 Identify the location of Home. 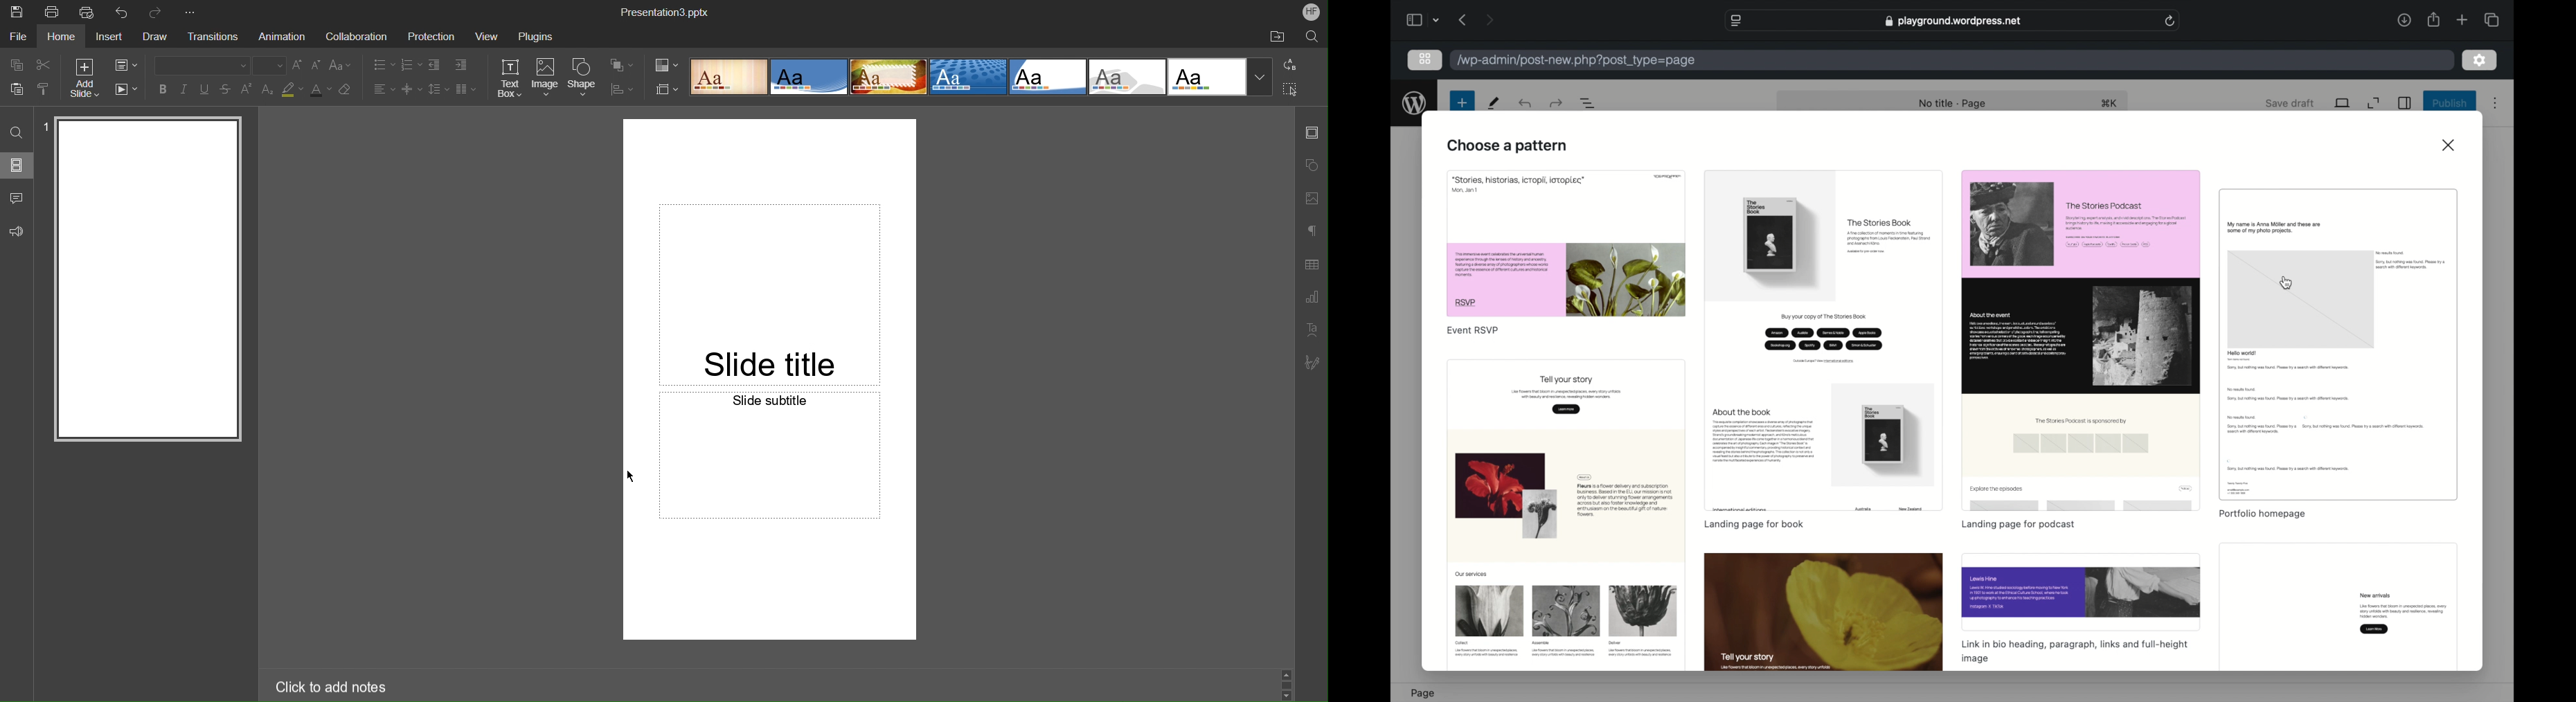
(62, 37).